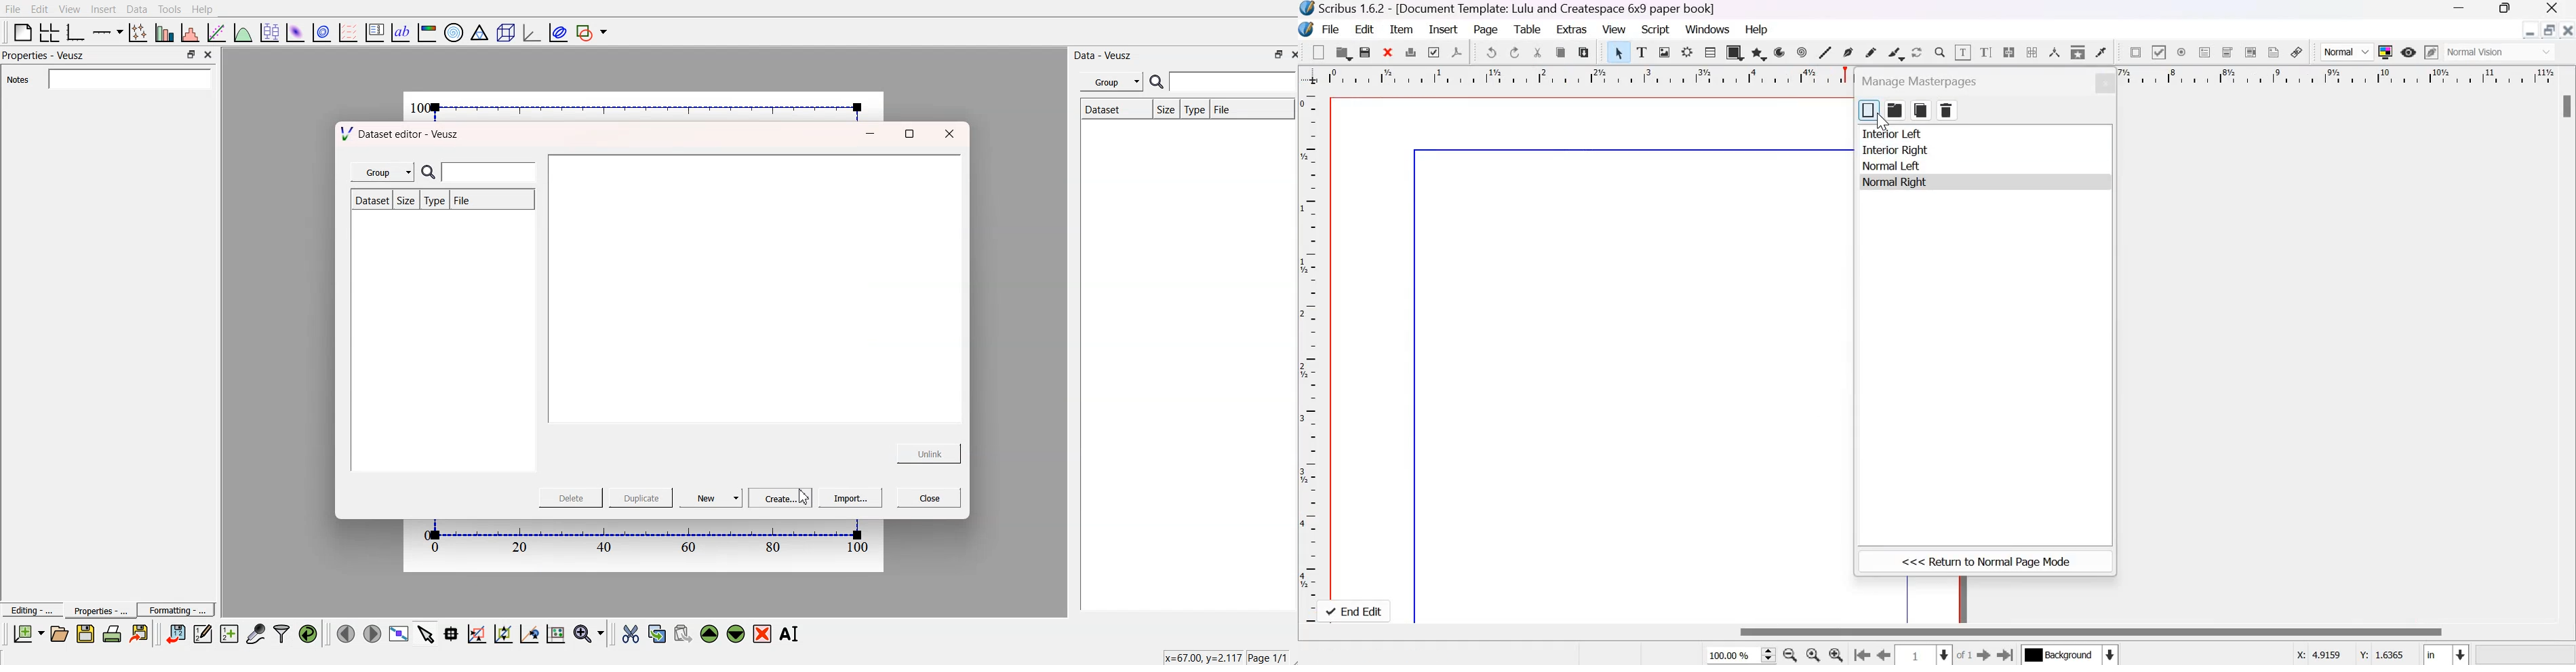 The height and width of the screenshot is (672, 2576). Describe the element at coordinates (711, 632) in the screenshot. I see `move up` at that location.